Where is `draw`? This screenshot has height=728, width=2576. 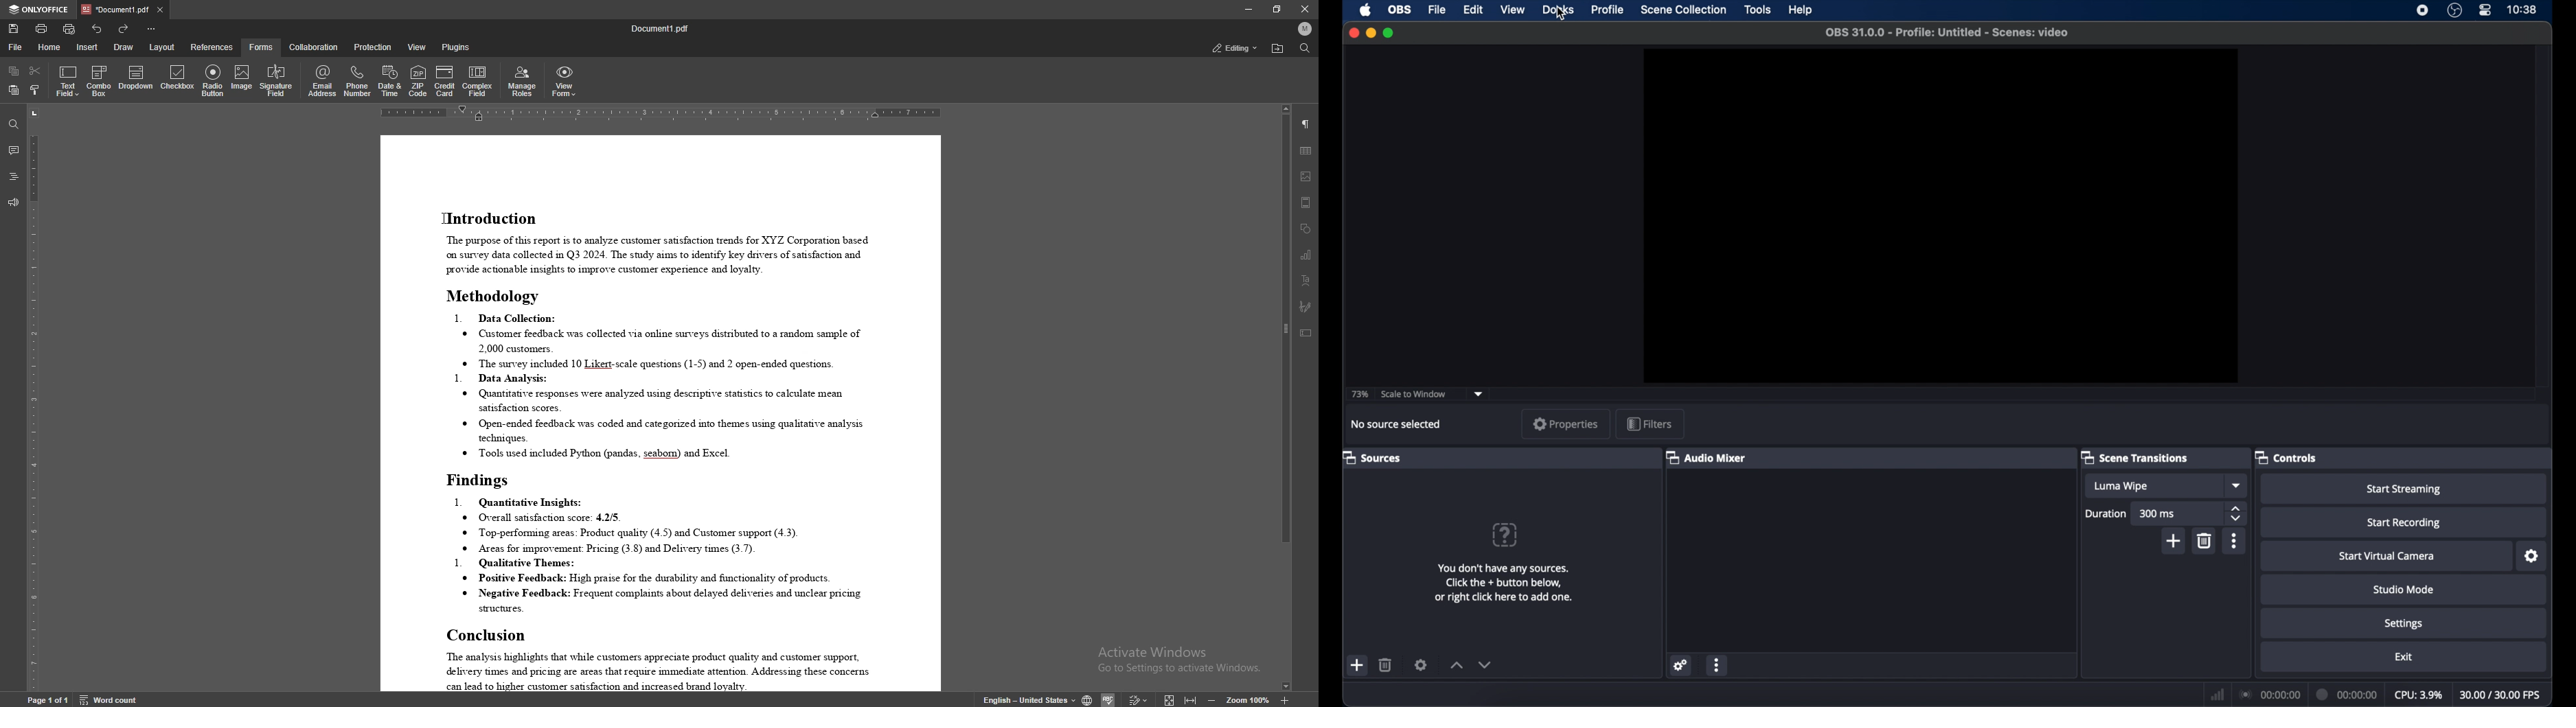 draw is located at coordinates (122, 47).